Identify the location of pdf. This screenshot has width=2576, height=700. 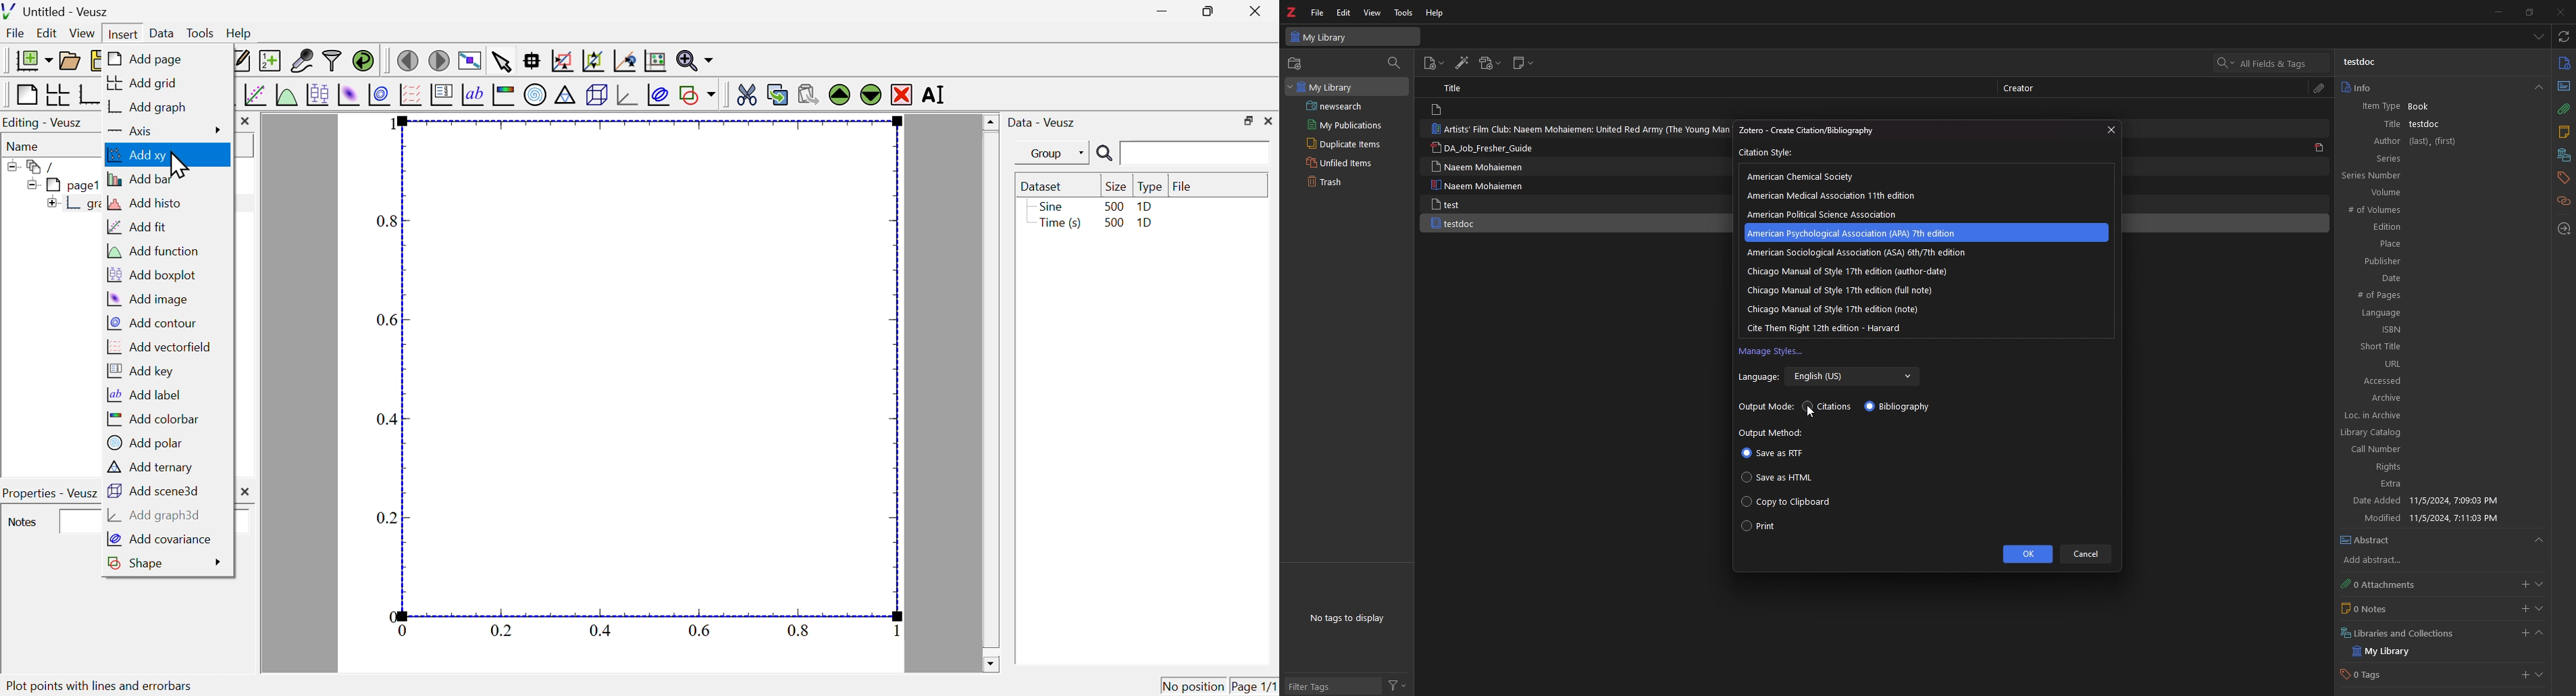
(2319, 147).